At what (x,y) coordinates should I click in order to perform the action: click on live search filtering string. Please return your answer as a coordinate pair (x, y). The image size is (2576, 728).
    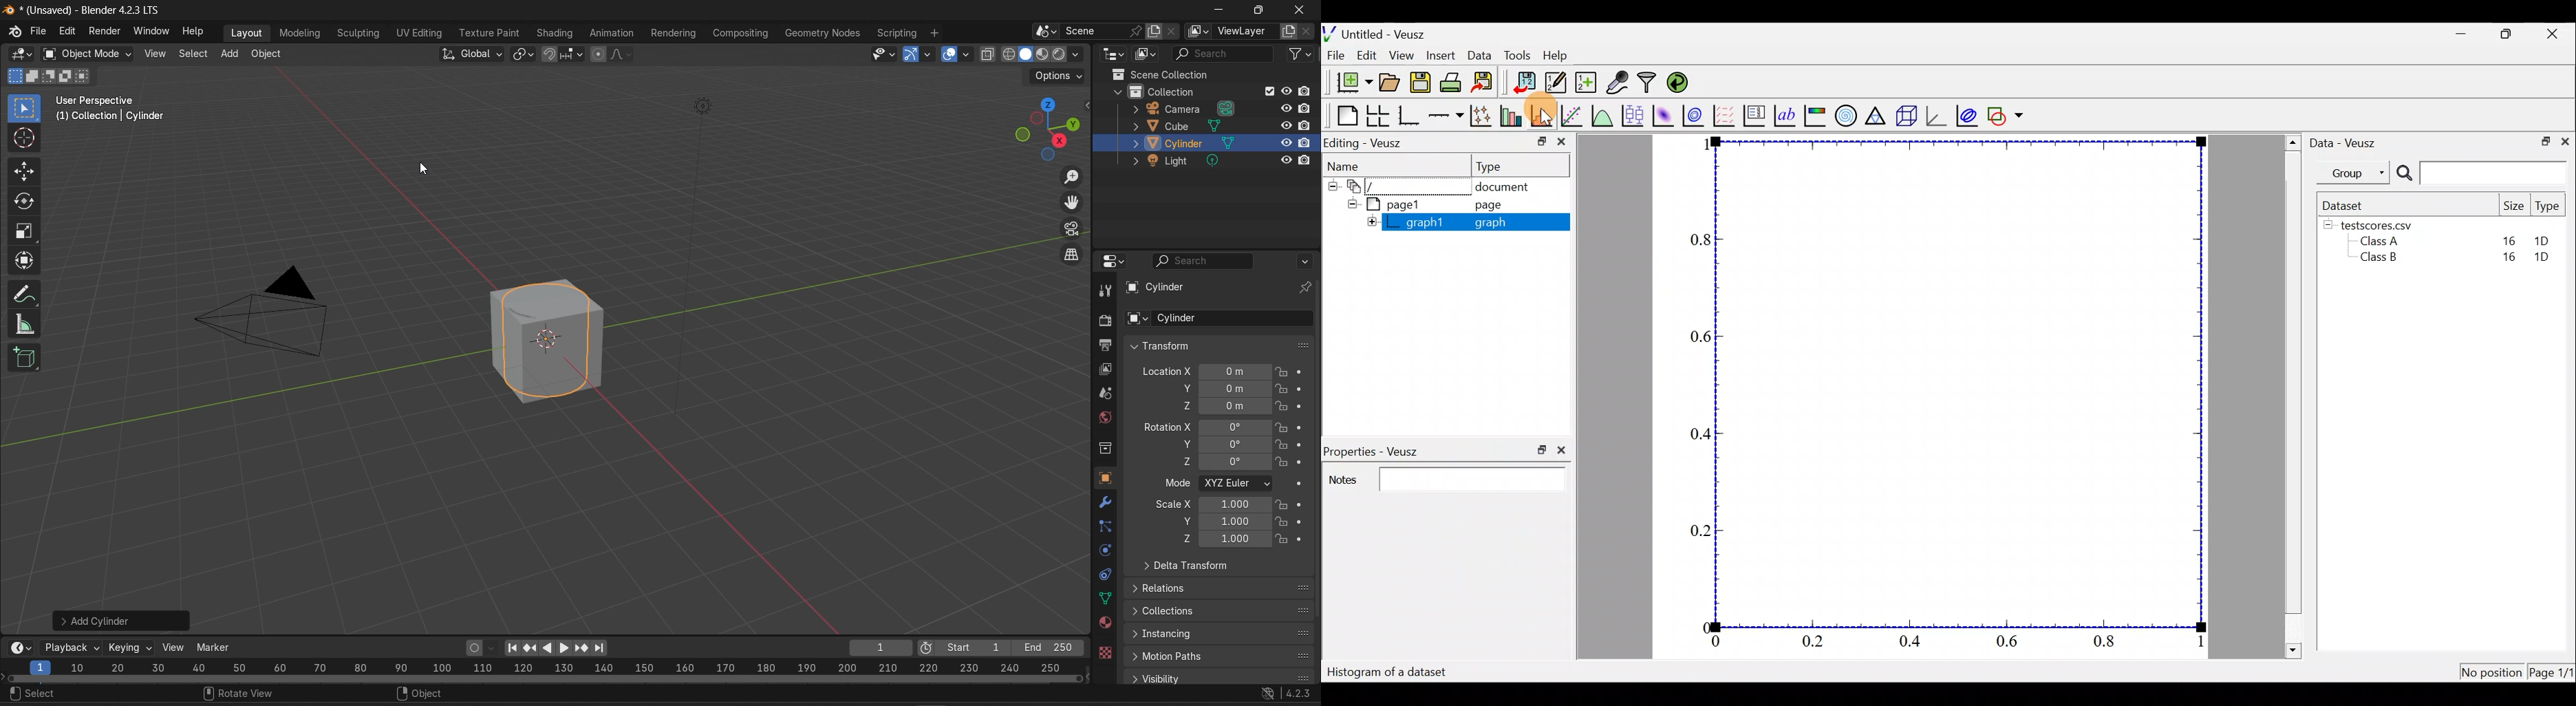
    Looking at the image, I should click on (1205, 261).